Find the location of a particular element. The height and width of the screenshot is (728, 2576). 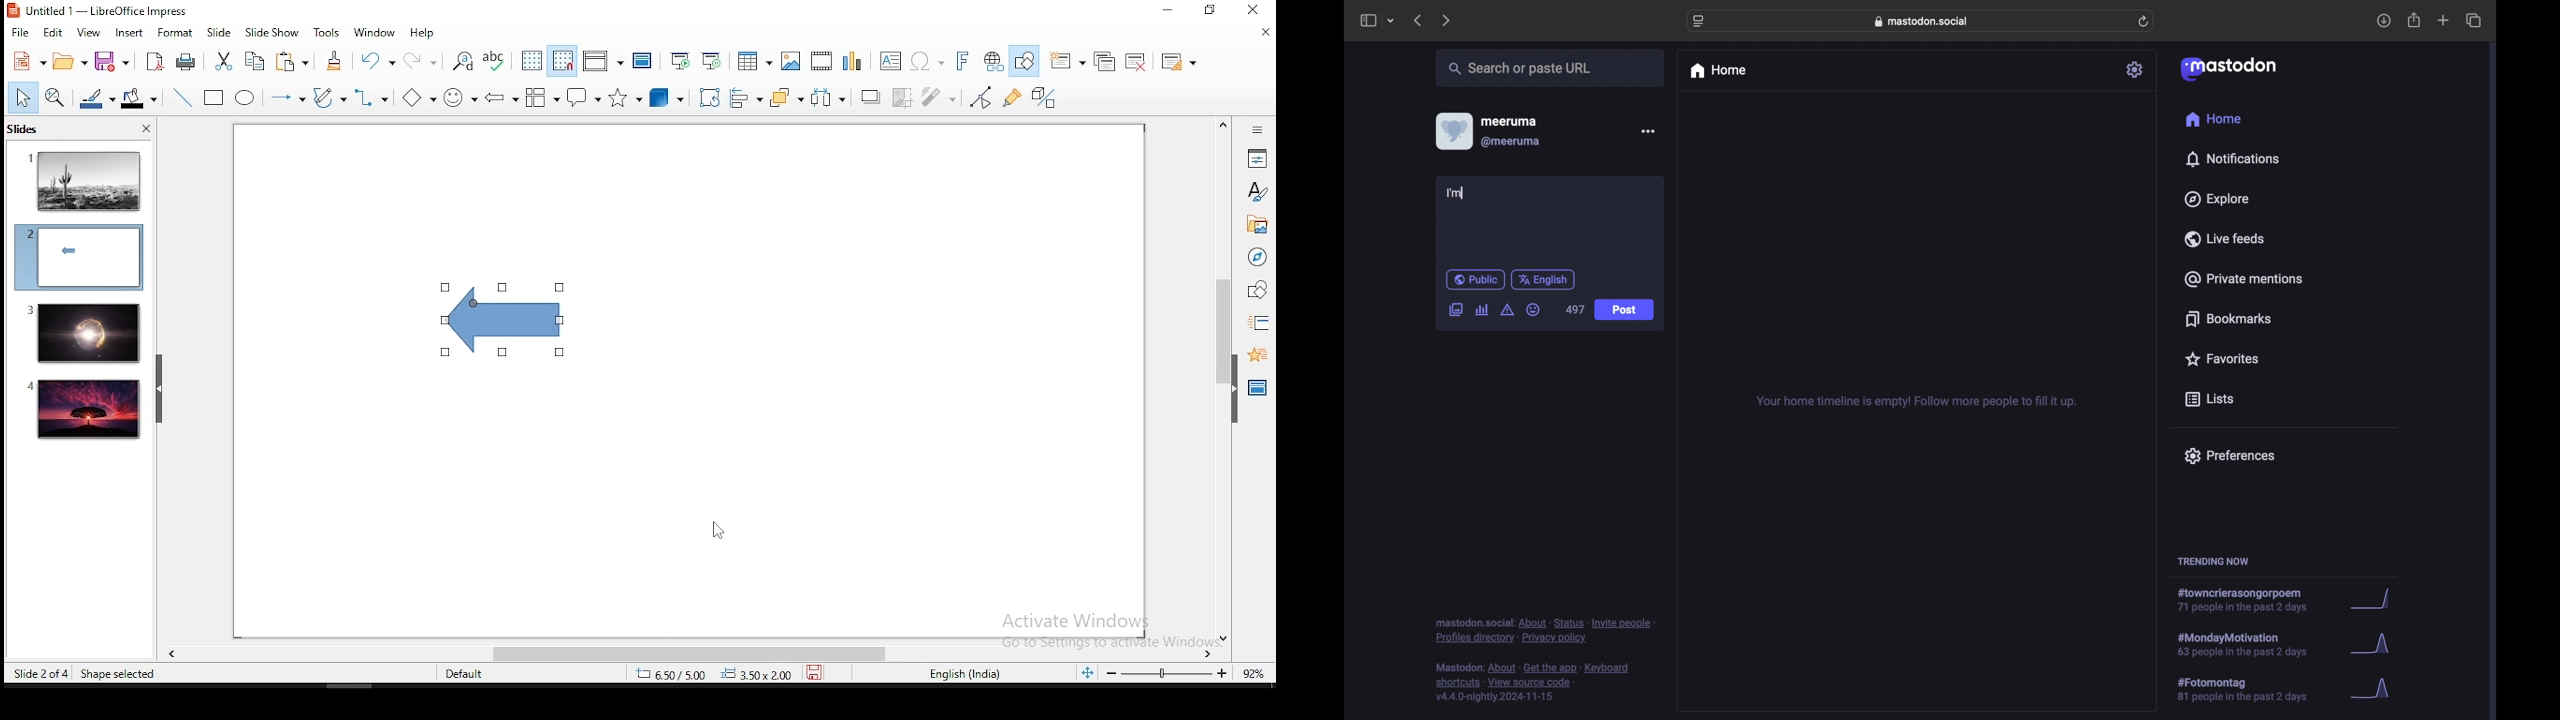

meeruma is located at coordinates (1509, 121).